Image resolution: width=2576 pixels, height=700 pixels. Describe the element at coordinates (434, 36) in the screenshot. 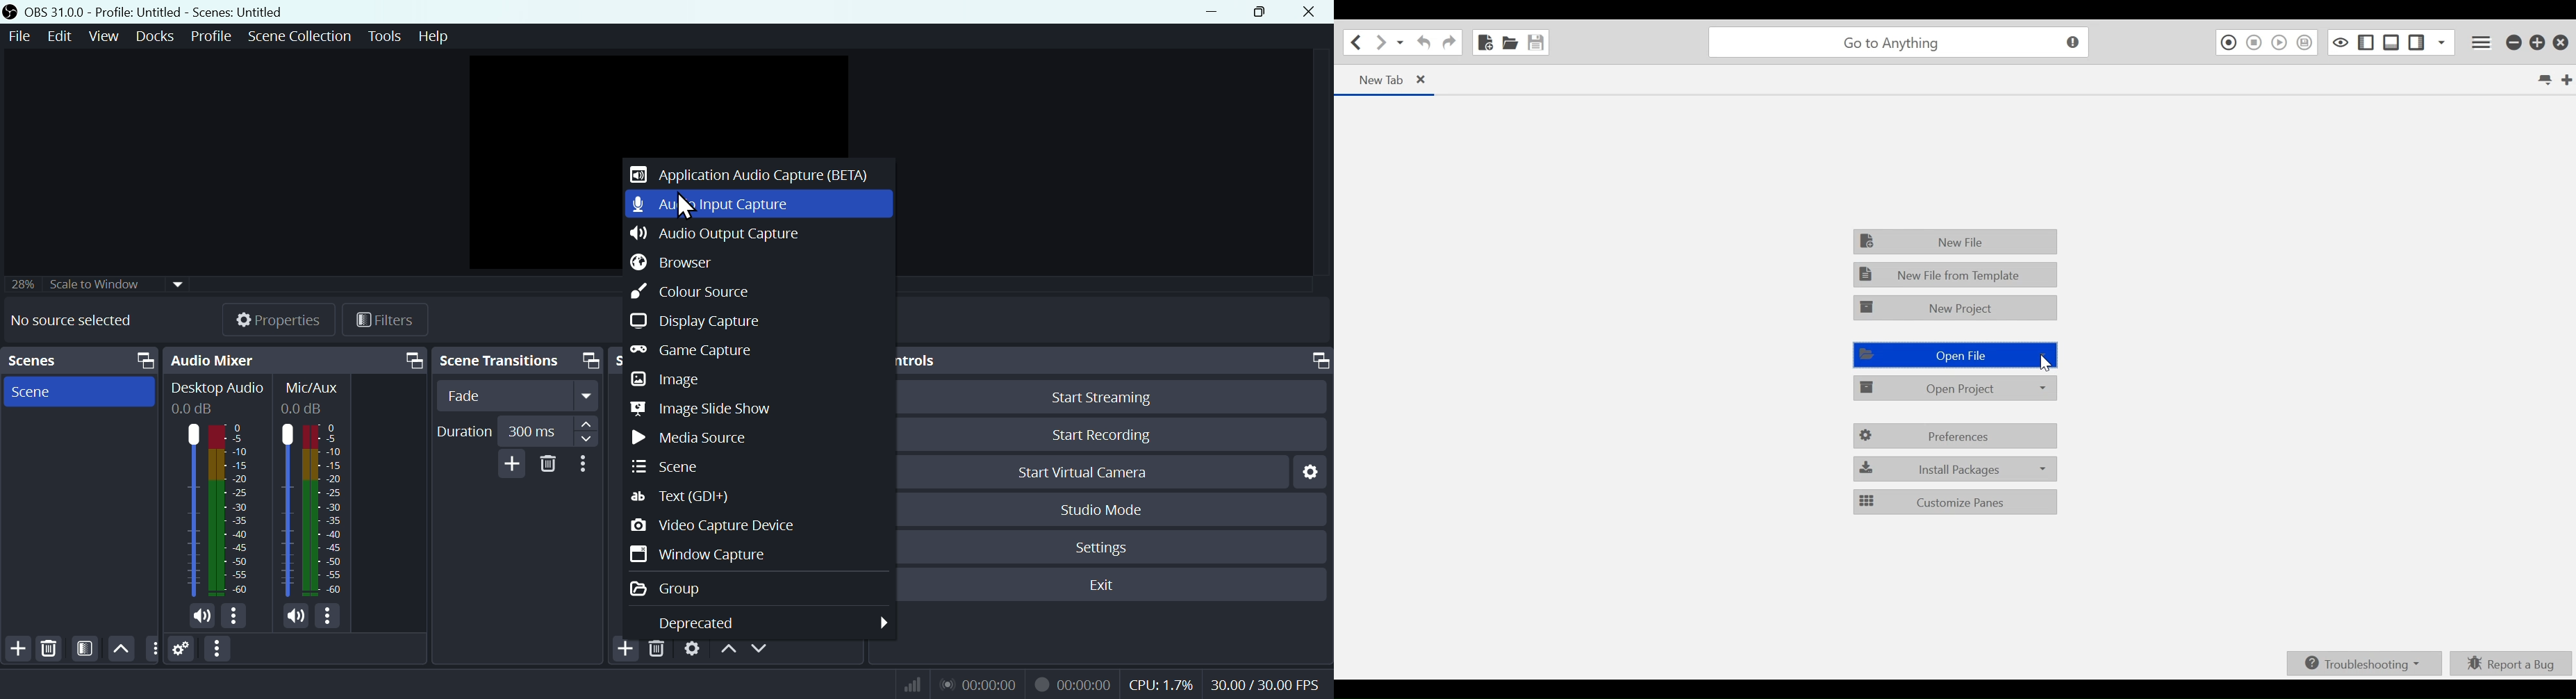

I see `help` at that location.